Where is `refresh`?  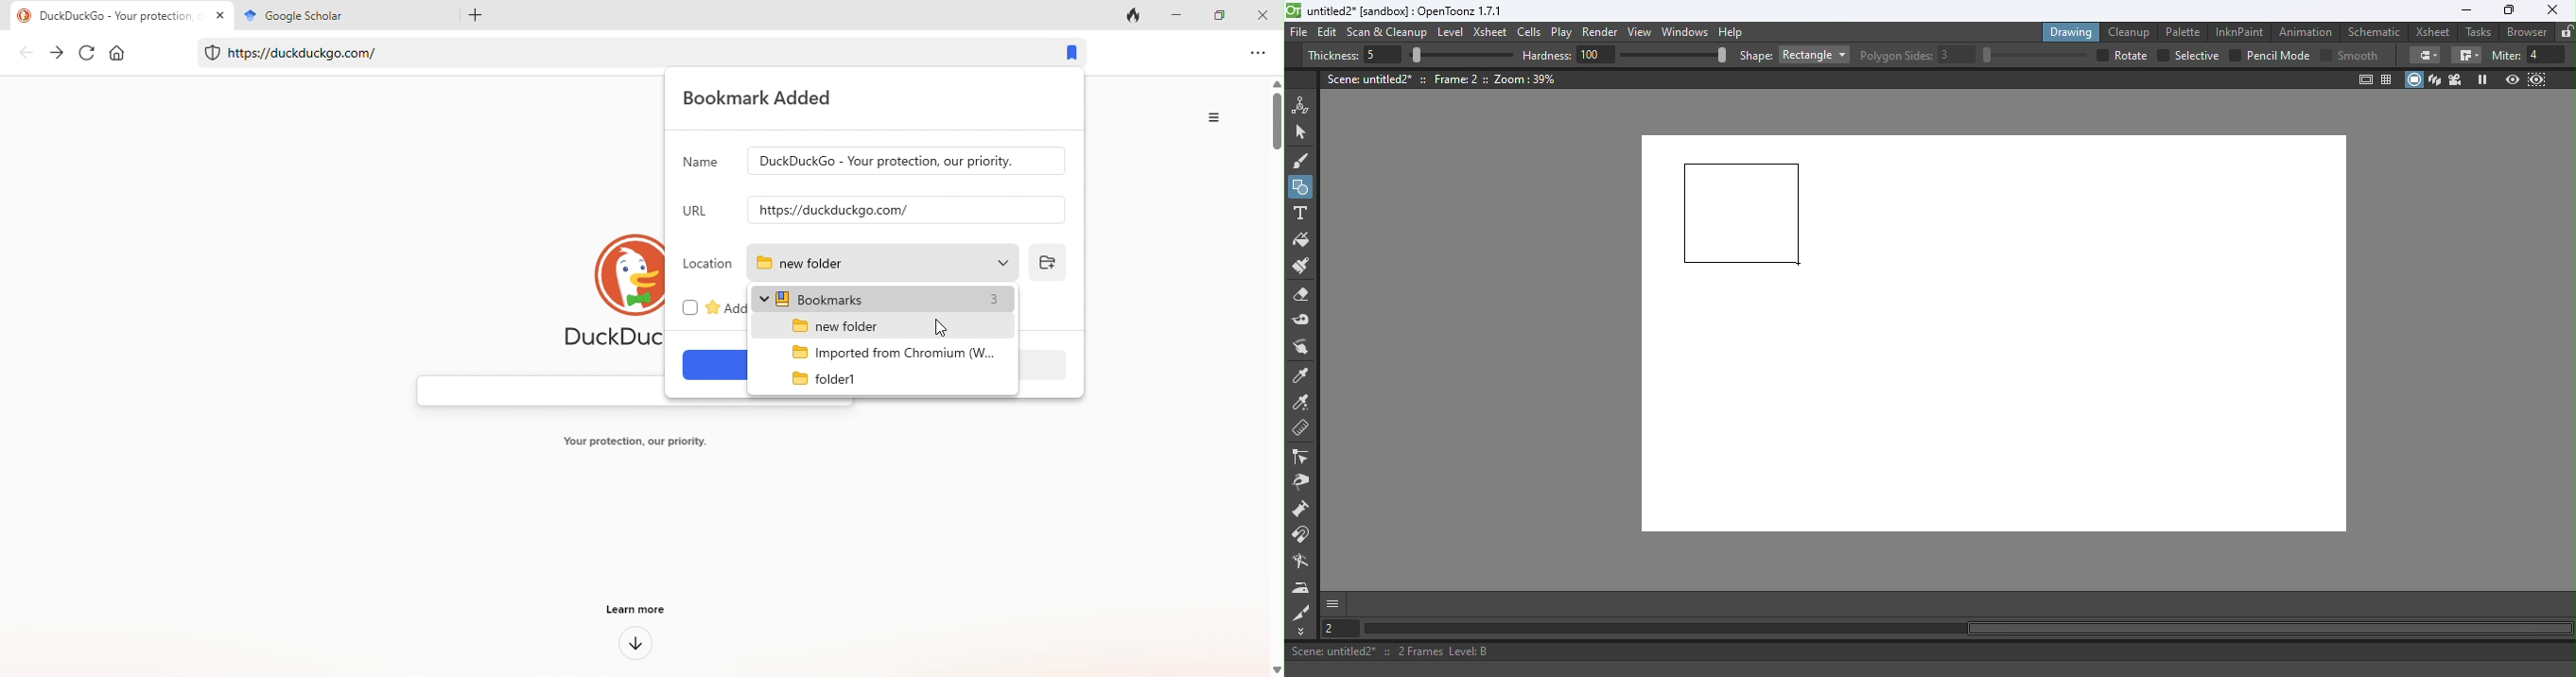
refresh is located at coordinates (88, 54).